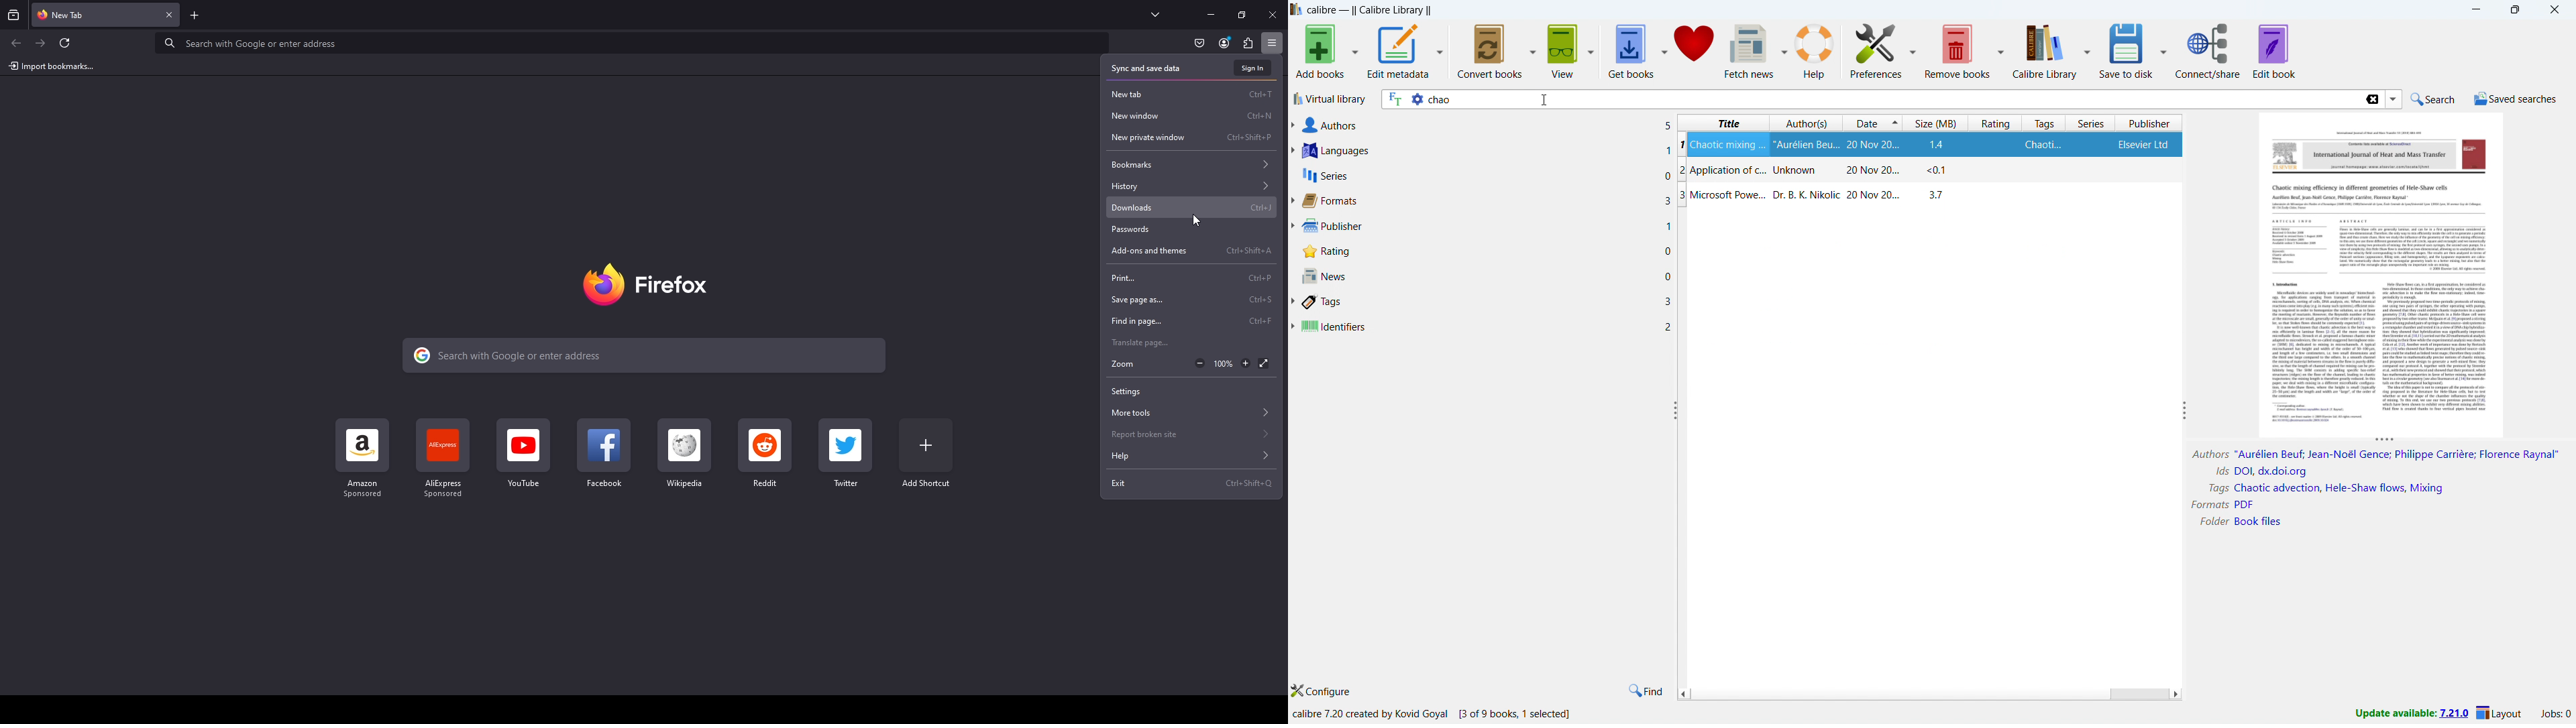 The image size is (2576, 728). I want to click on search history, so click(2393, 99).